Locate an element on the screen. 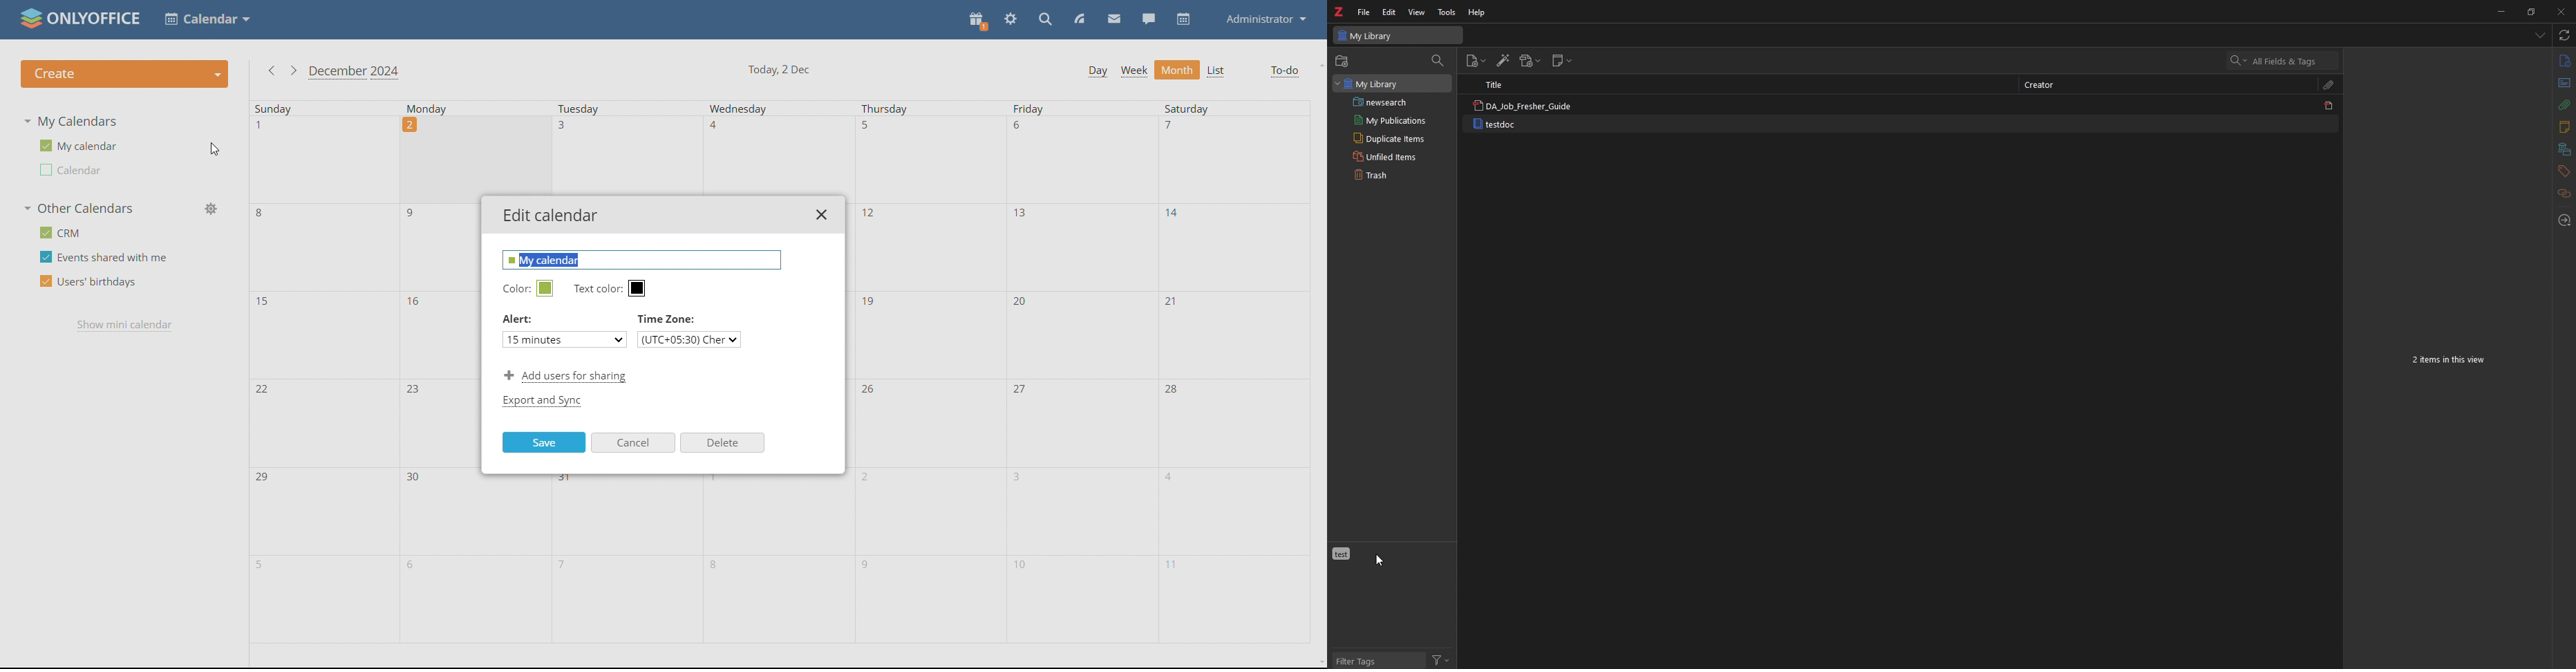 This screenshot has width=2576, height=672. close is located at coordinates (2562, 10).